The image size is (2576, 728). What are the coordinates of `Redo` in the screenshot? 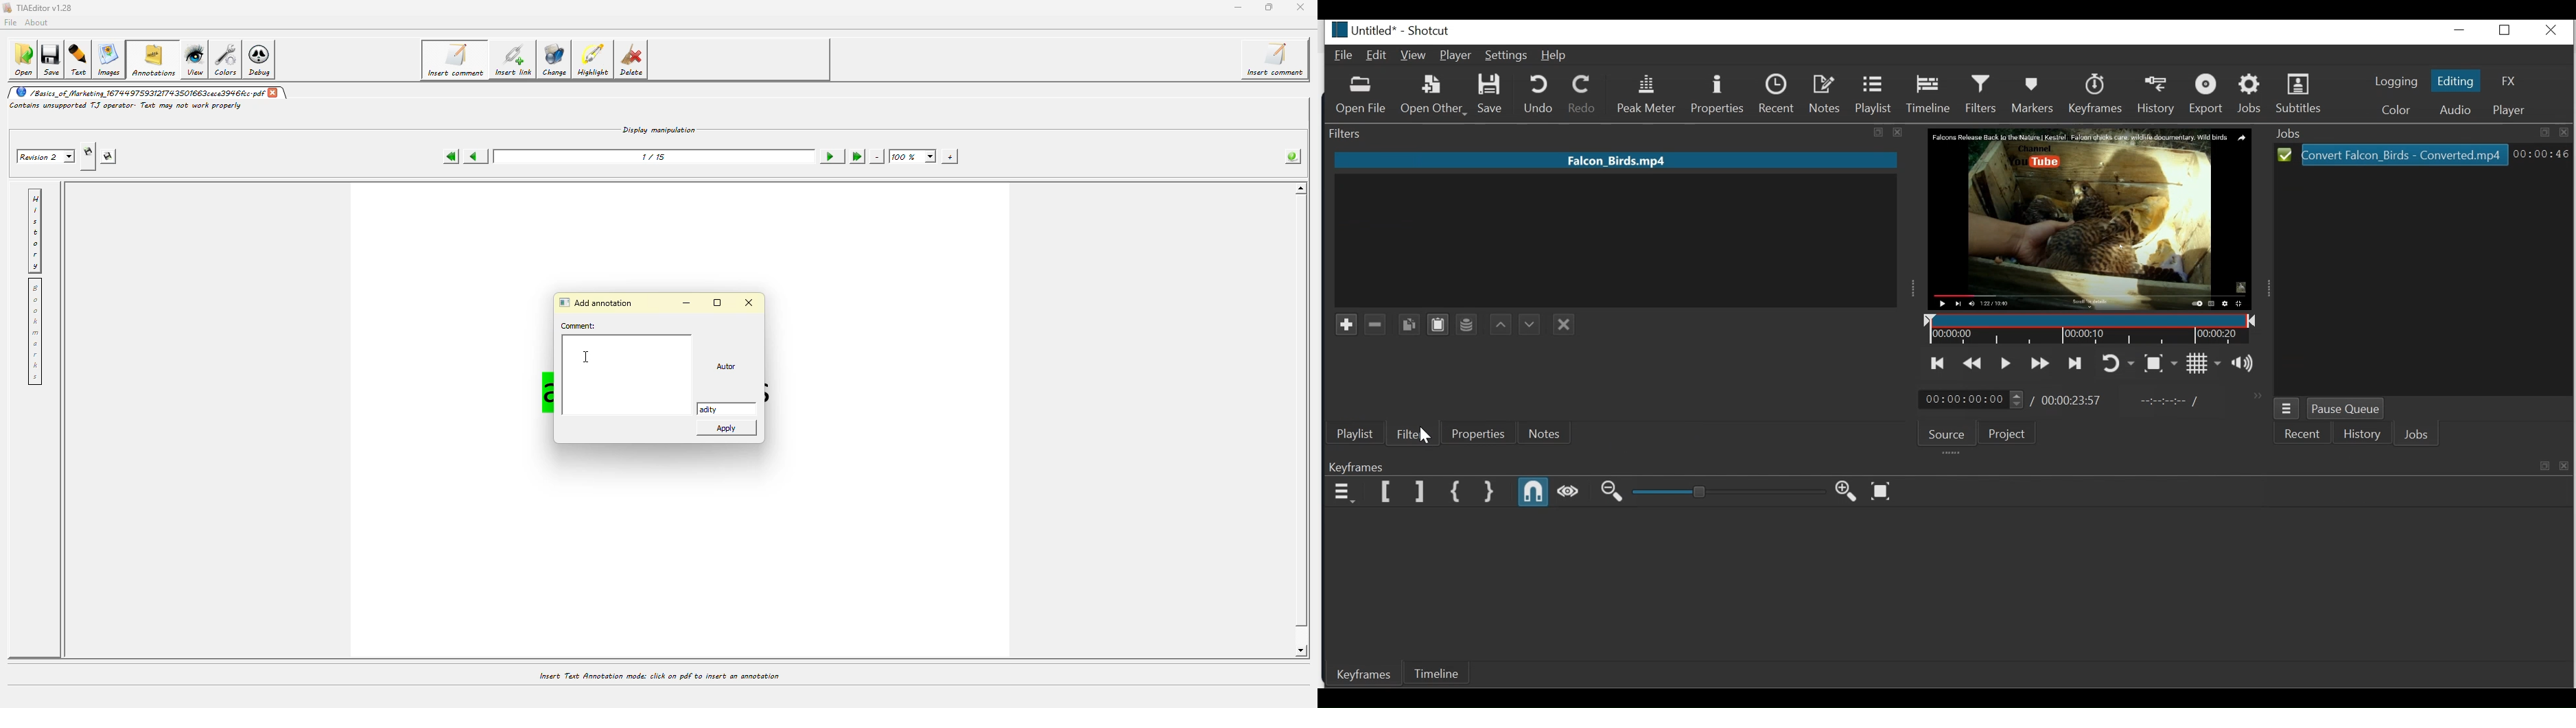 It's located at (1582, 94).